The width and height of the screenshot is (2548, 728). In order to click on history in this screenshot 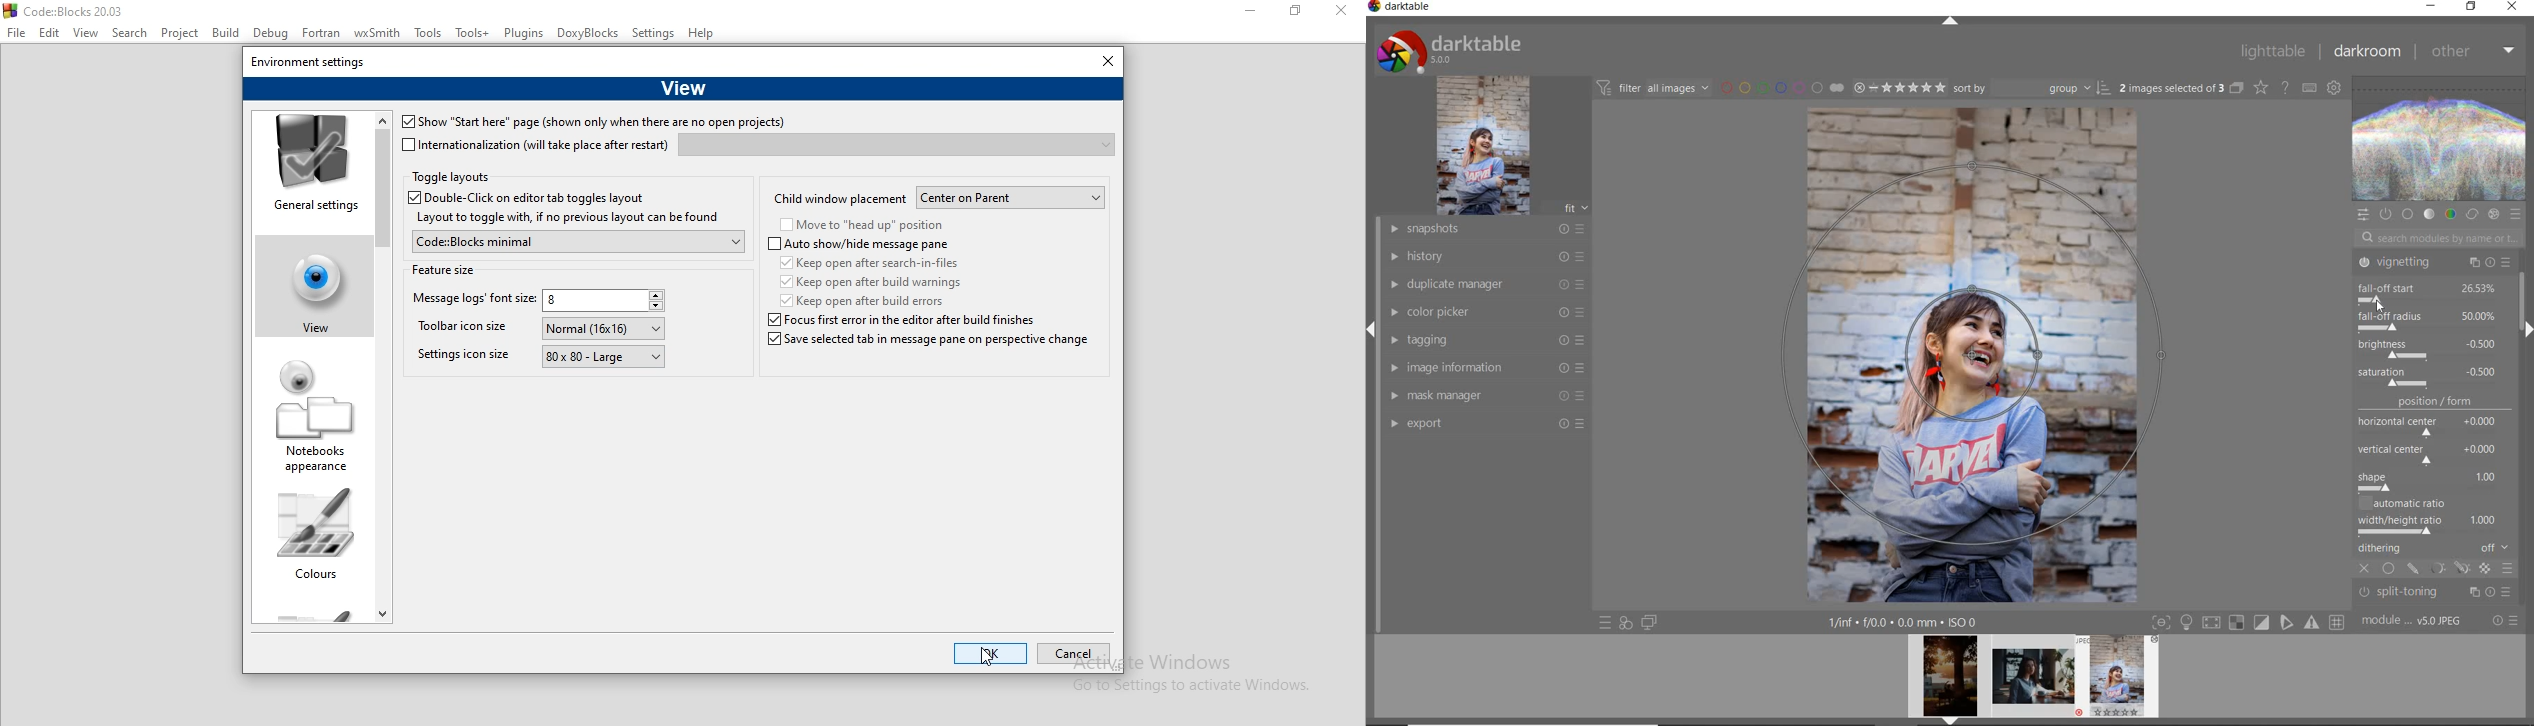, I will do `click(1486, 255)`.